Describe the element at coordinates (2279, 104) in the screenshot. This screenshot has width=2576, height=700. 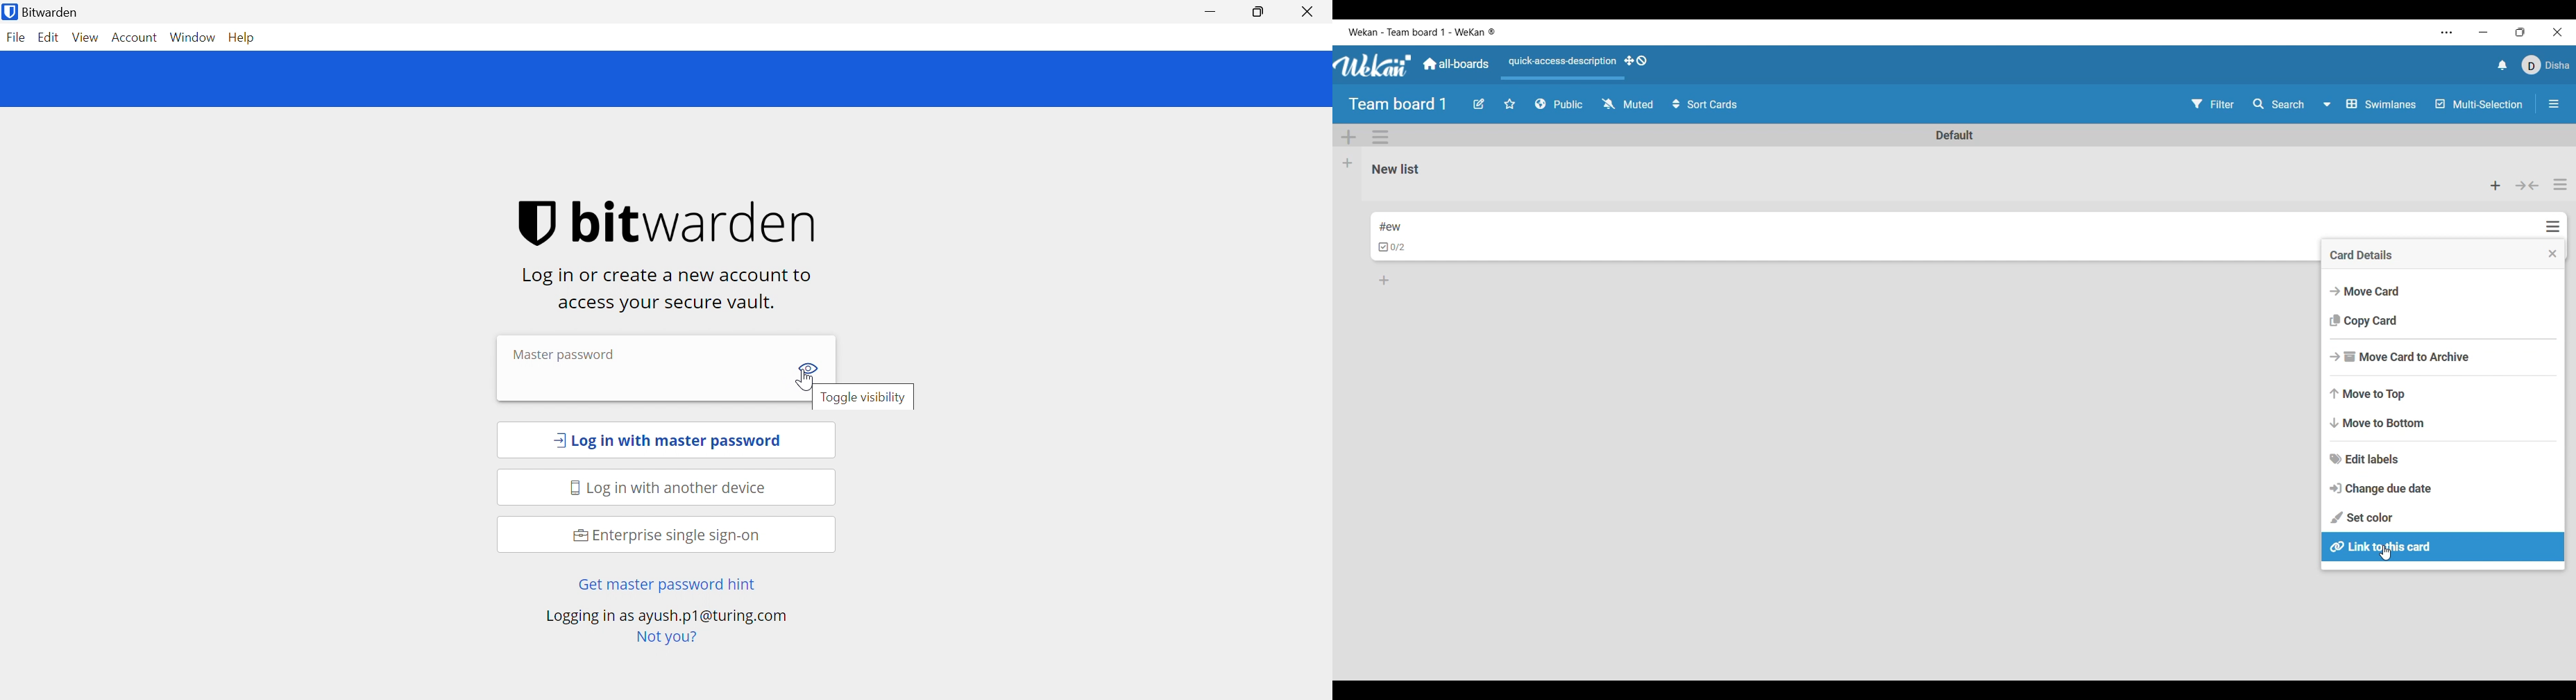
I see `Search` at that location.